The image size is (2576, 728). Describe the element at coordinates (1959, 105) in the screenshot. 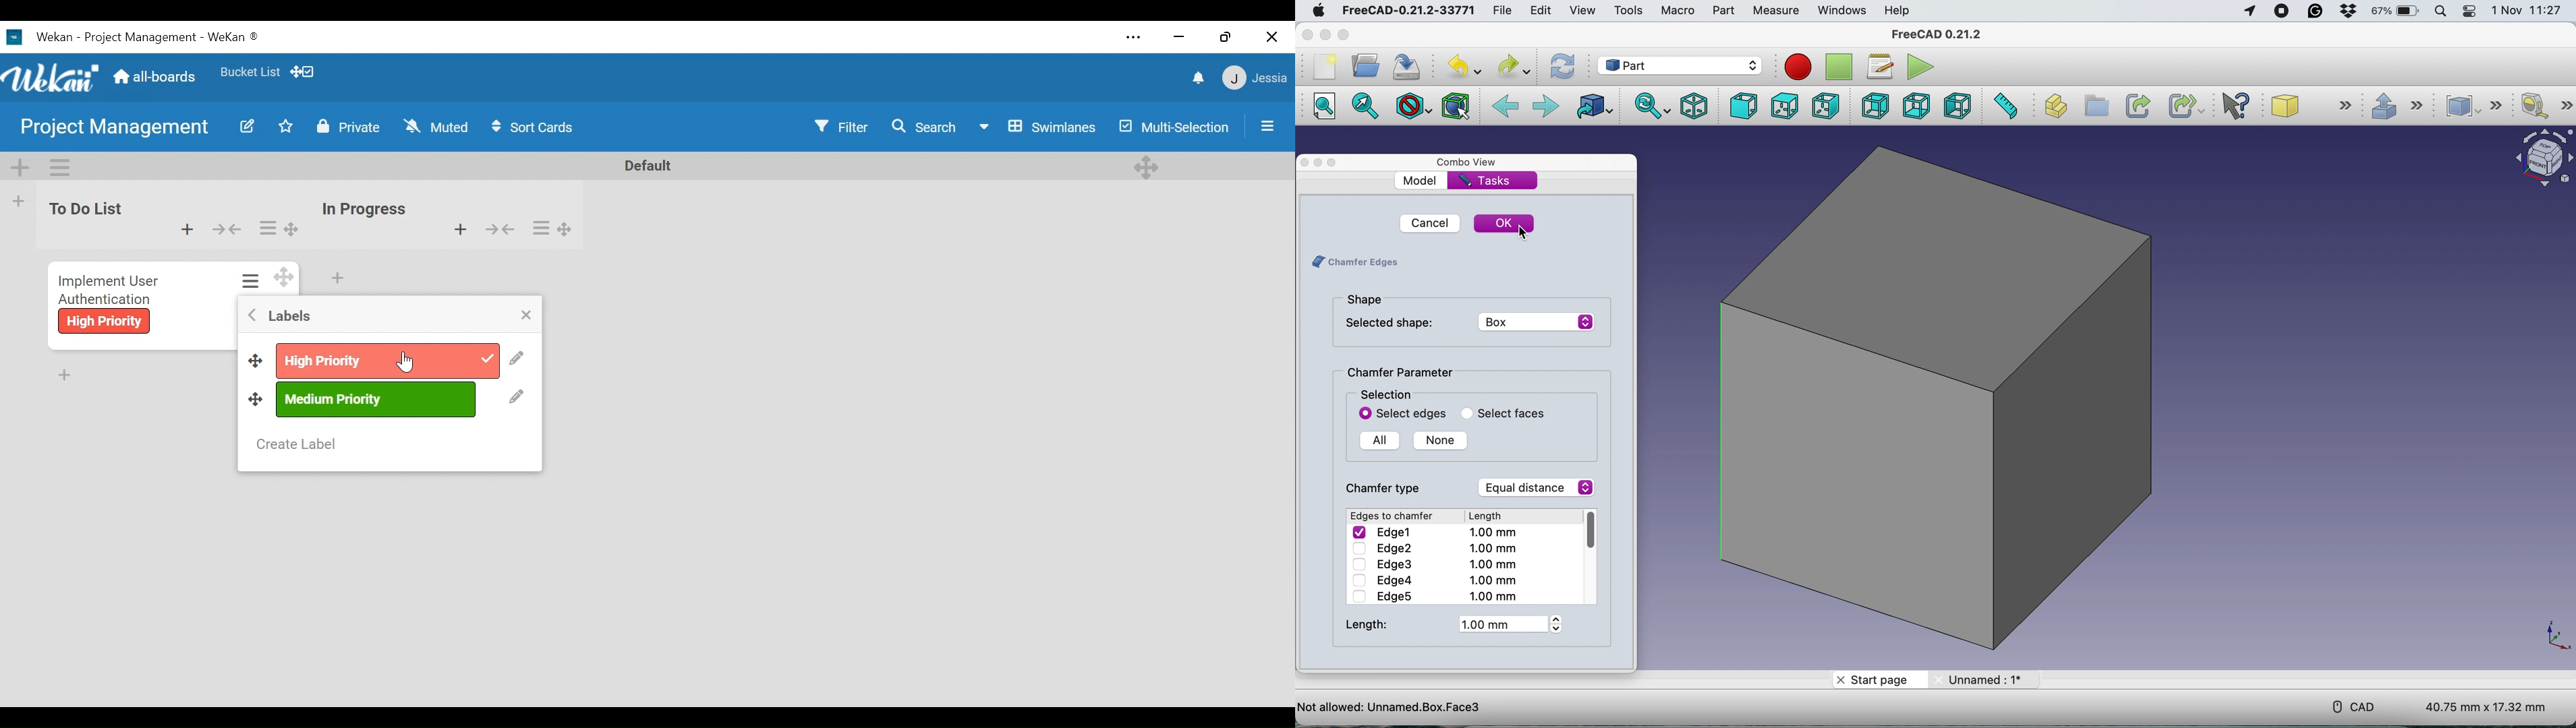

I see `left` at that location.